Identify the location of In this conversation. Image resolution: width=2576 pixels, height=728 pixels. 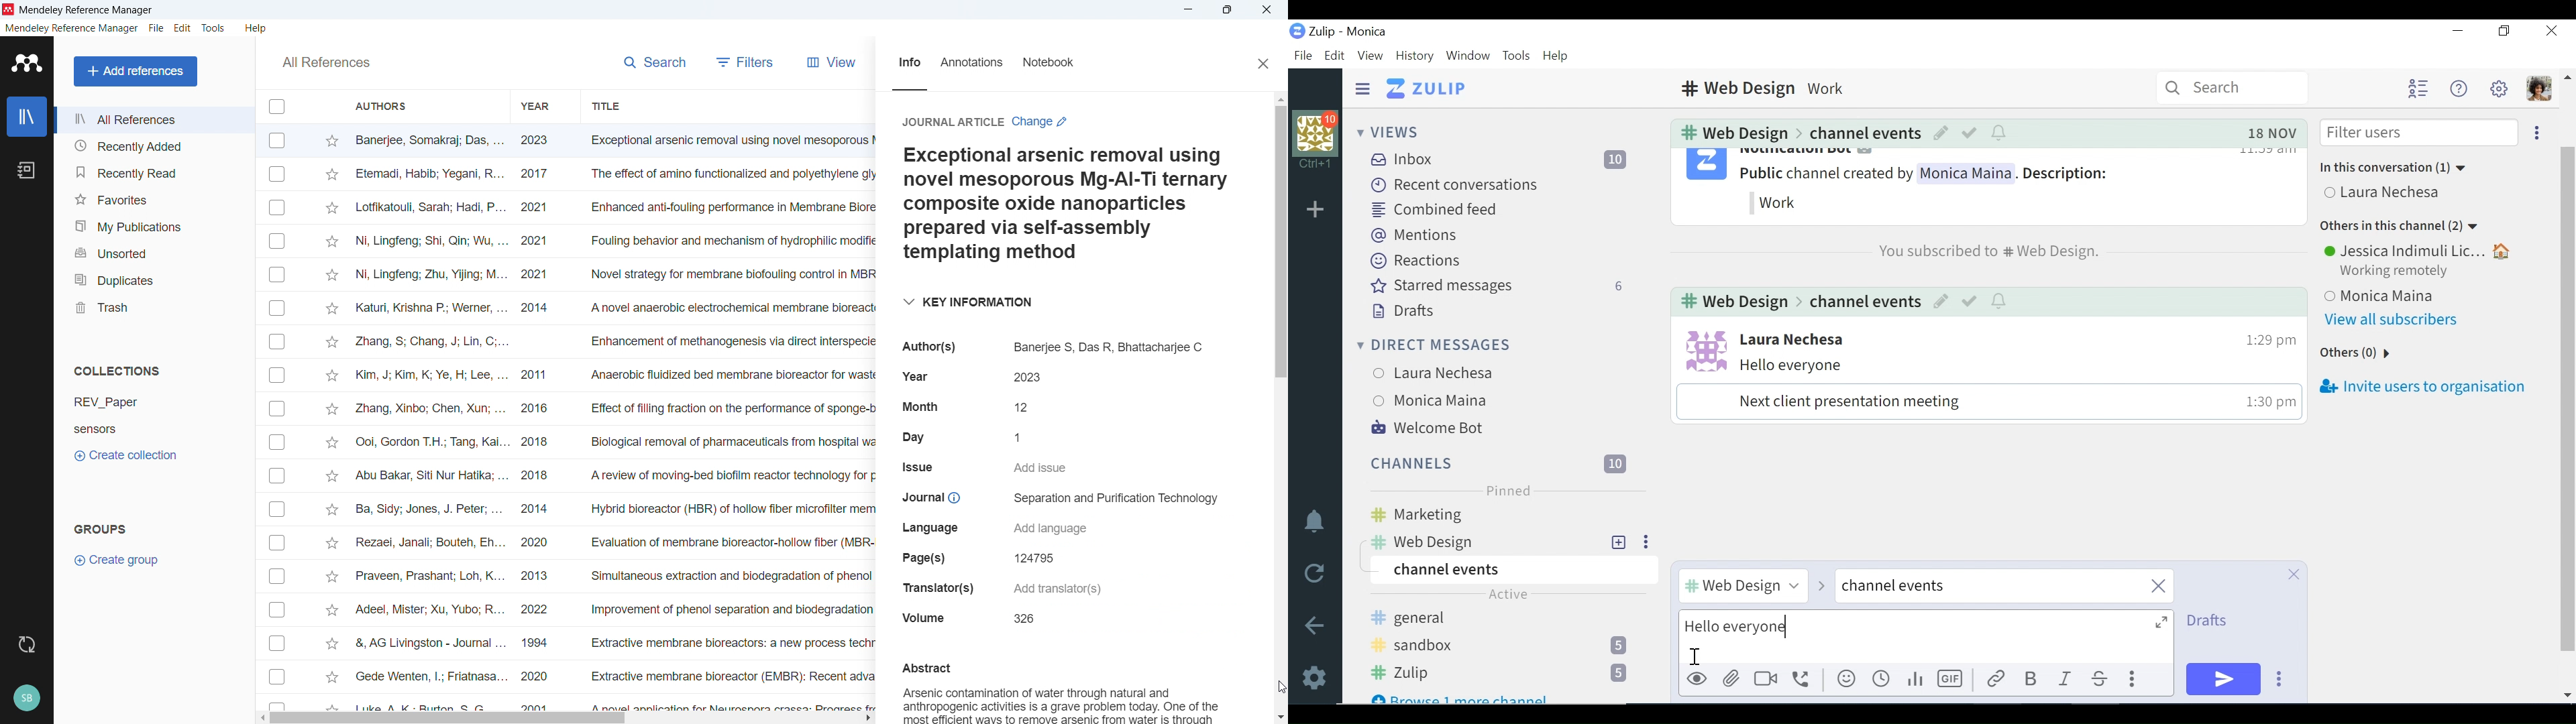
(2396, 168).